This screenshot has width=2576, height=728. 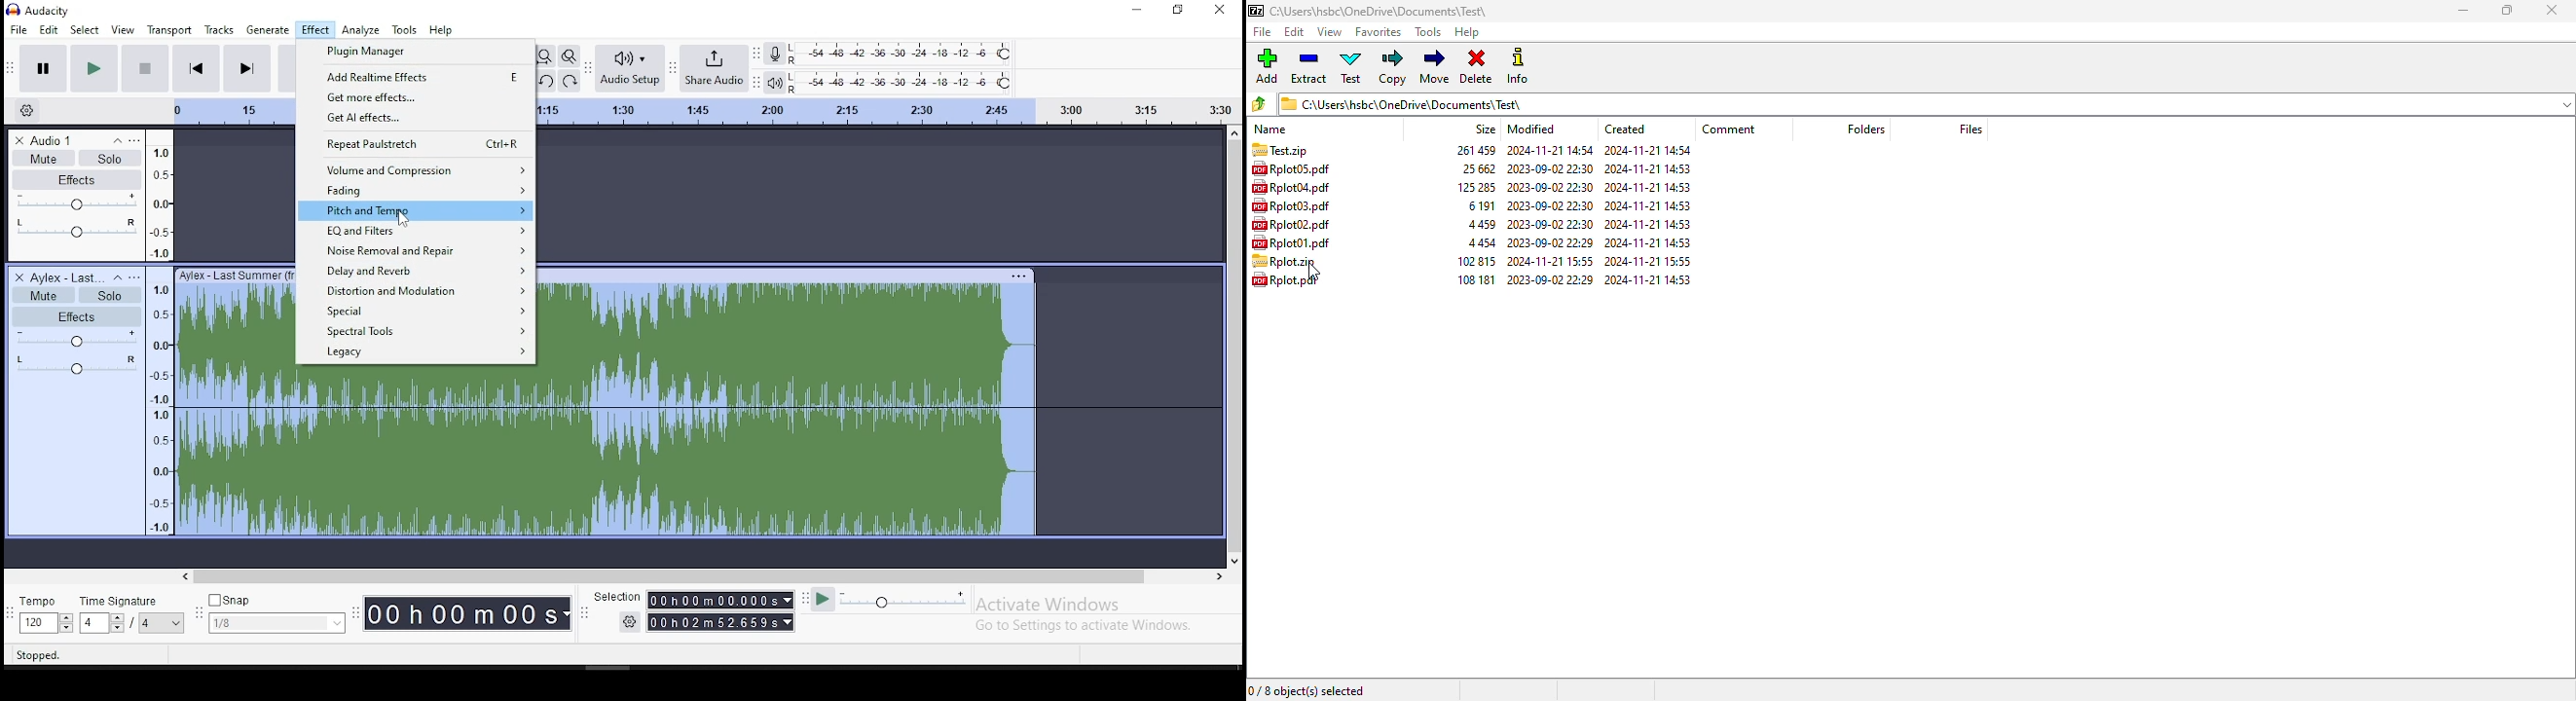 I want to click on view, so click(x=123, y=31).